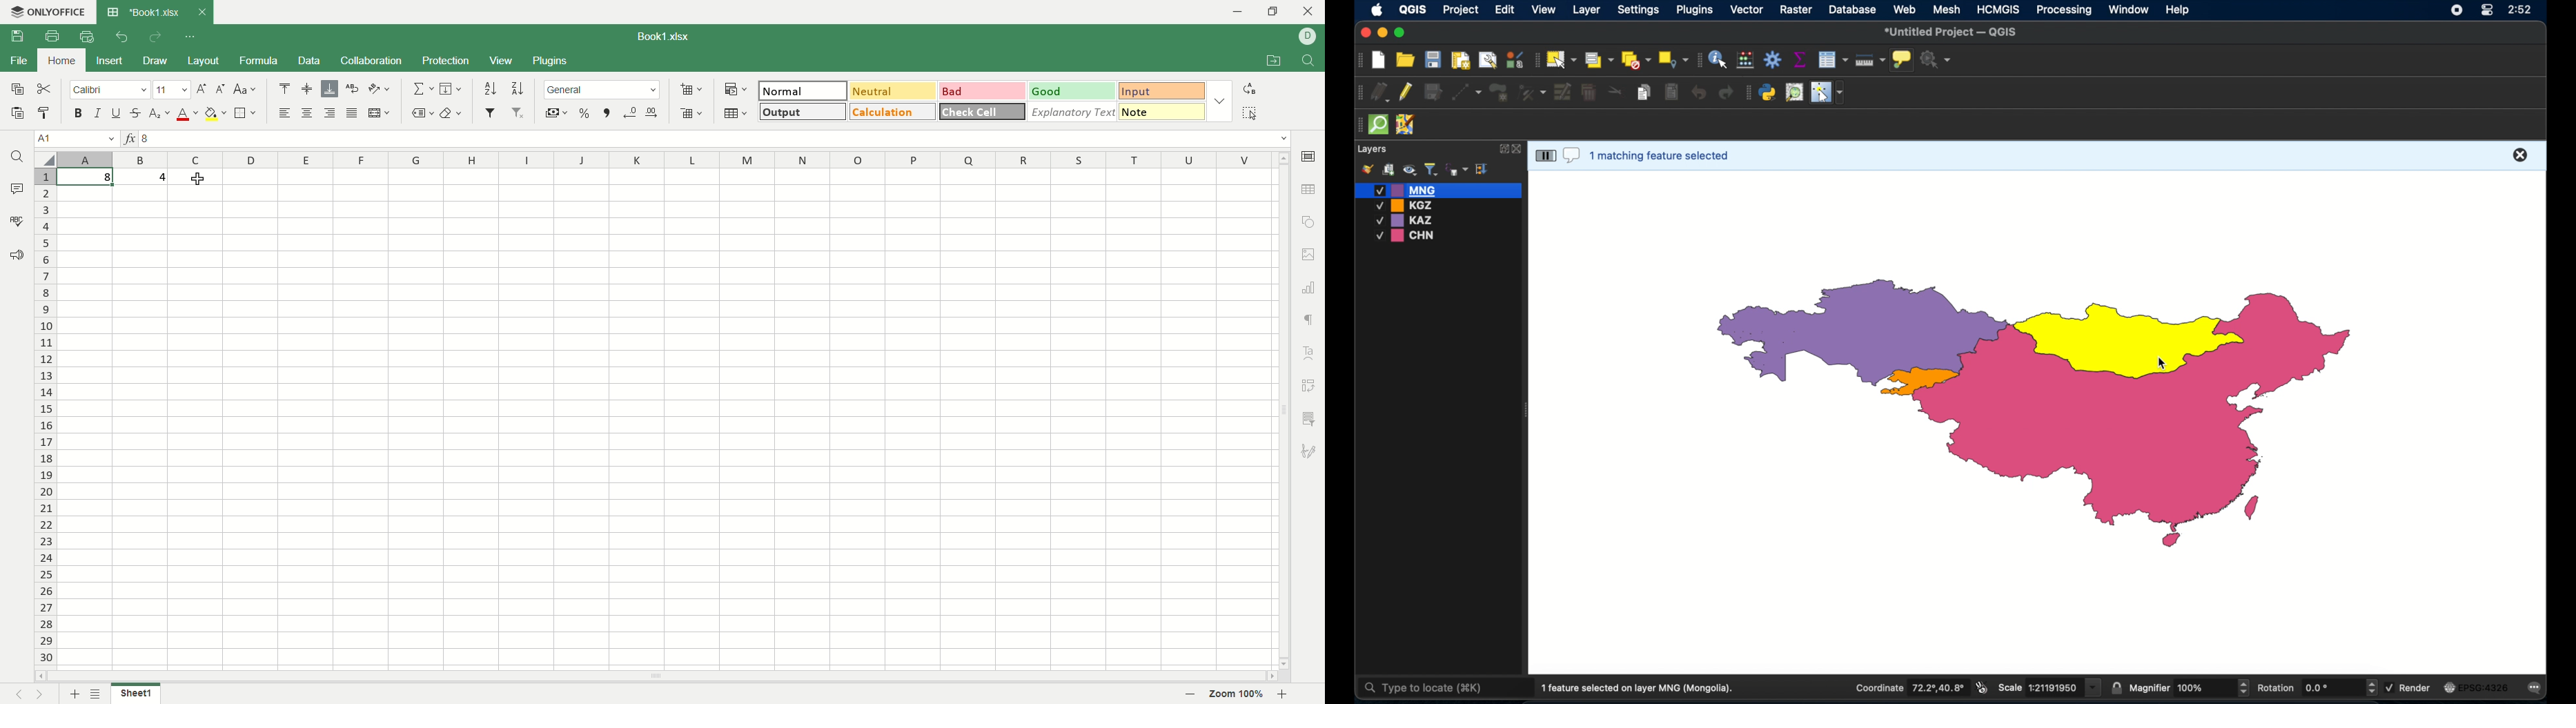 This screenshot has height=728, width=2576. I want to click on Coordinate  72.2°,40.8°, so click(1905, 686).